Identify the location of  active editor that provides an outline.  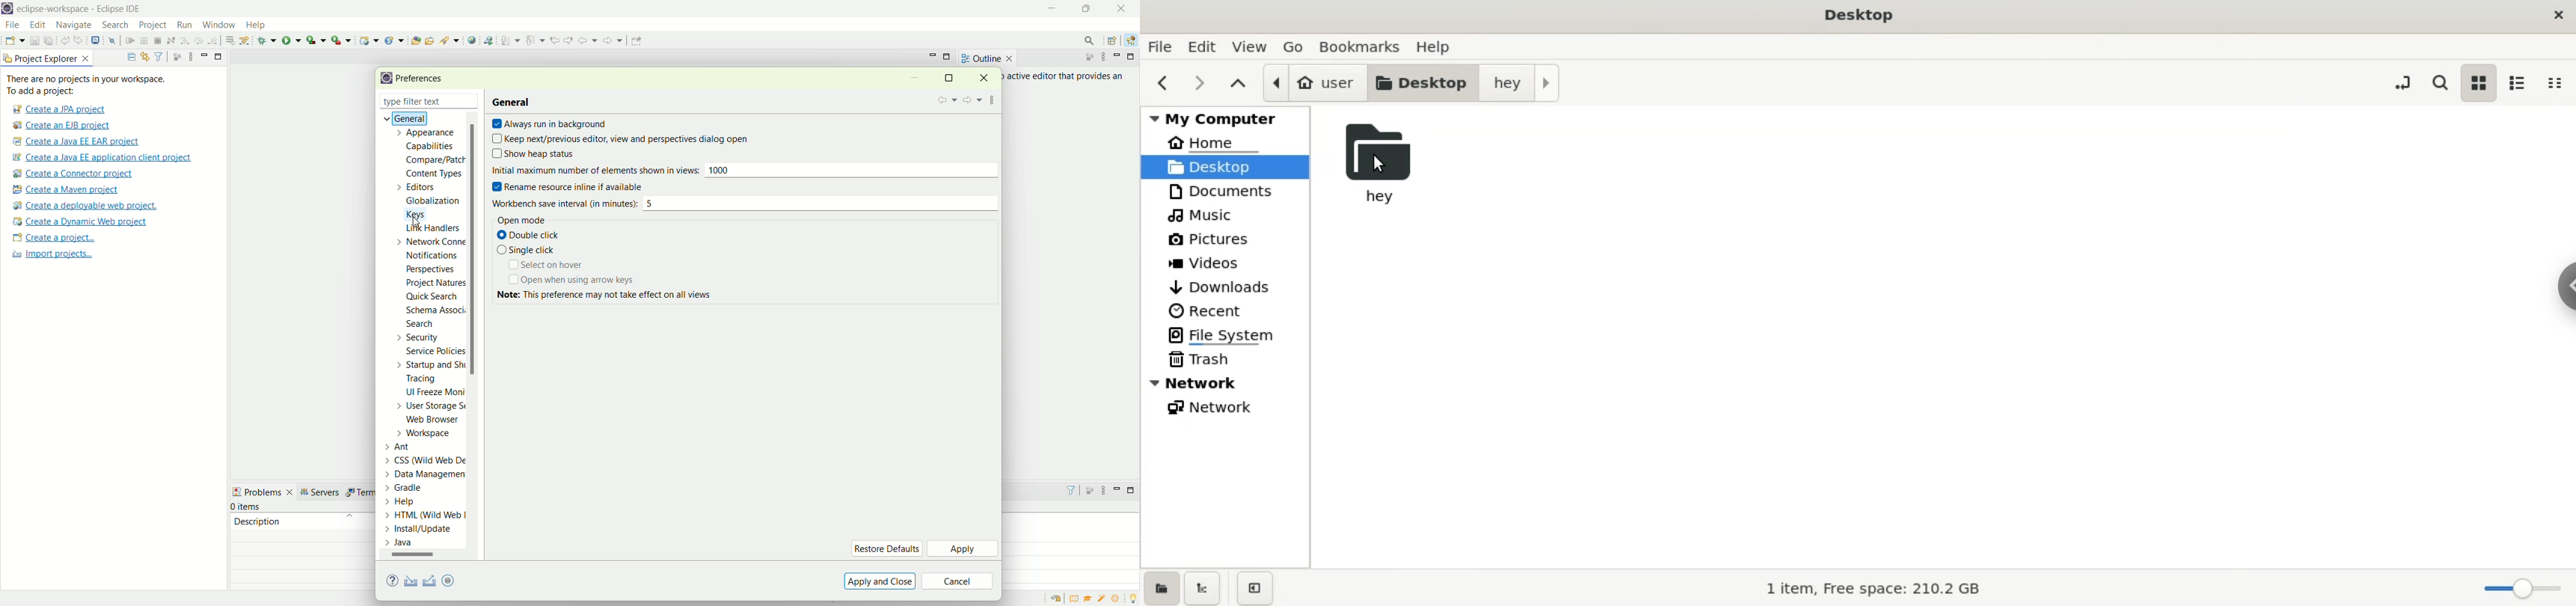
(1067, 77).